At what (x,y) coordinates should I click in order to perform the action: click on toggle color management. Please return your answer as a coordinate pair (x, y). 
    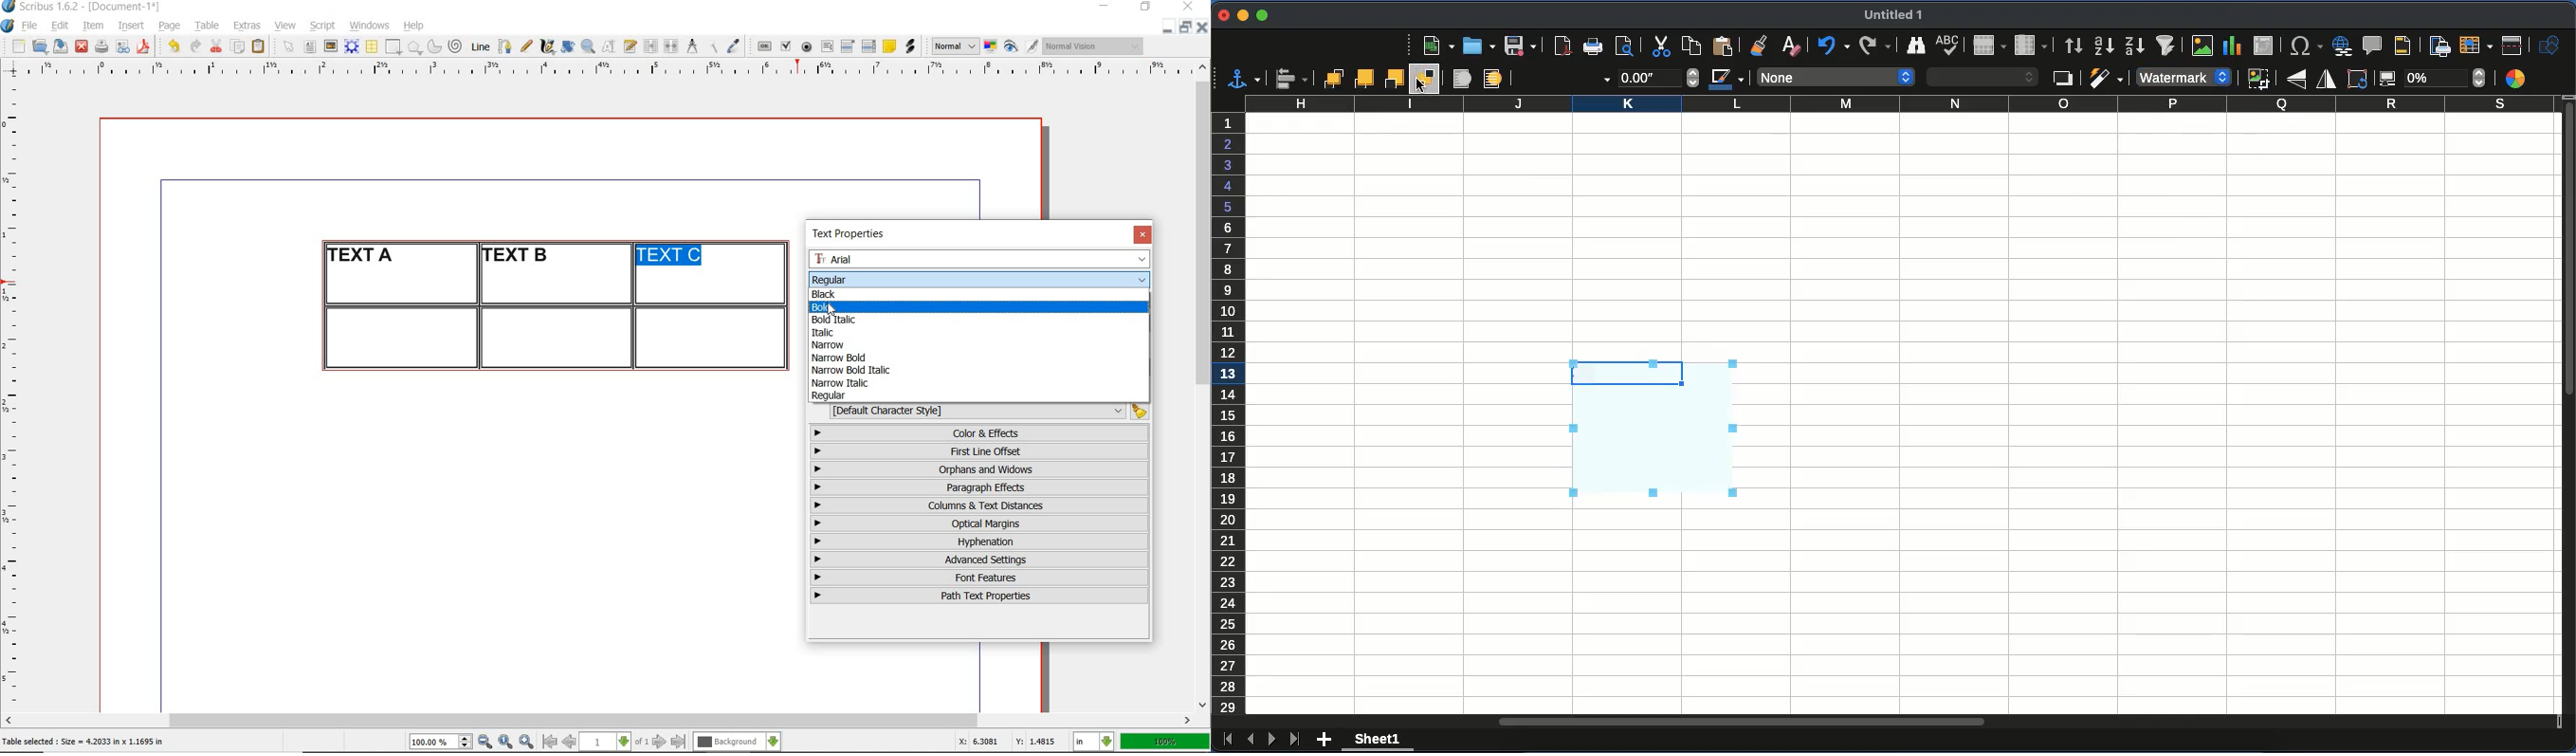
    Looking at the image, I should click on (992, 48).